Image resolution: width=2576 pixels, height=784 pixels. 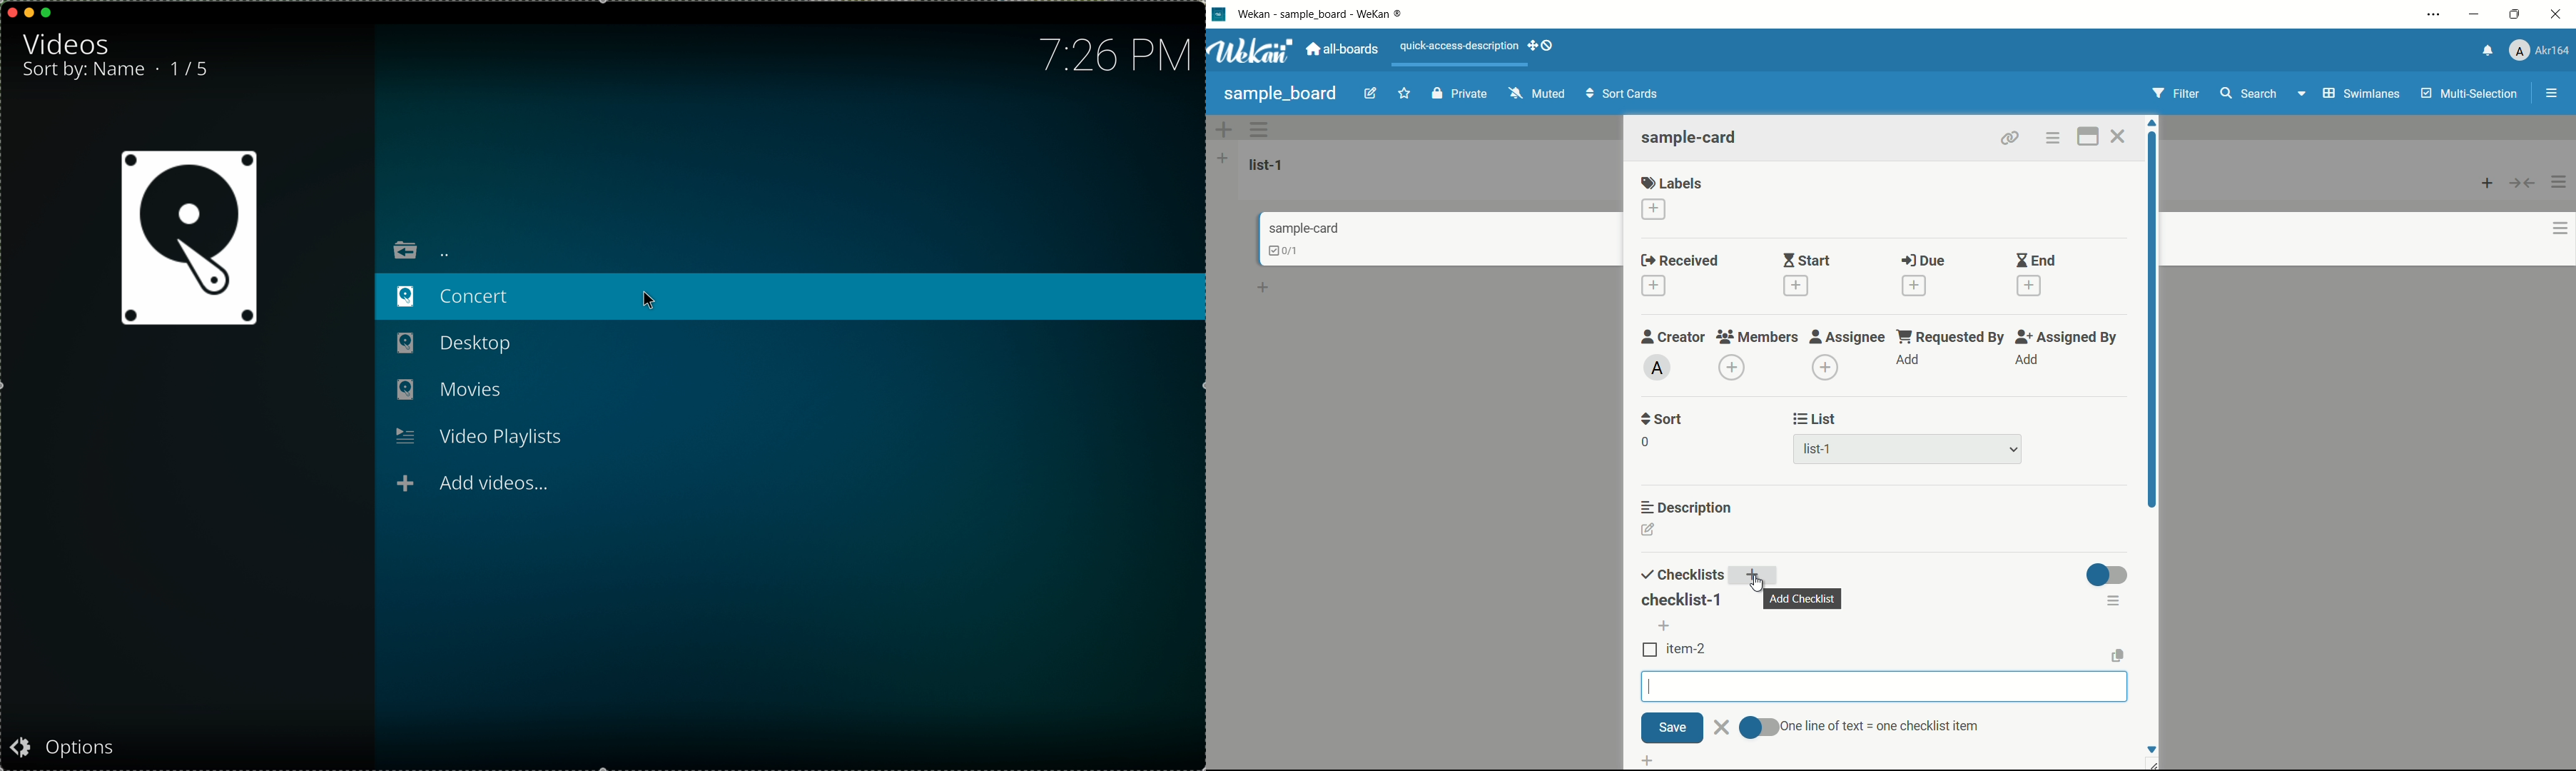 What do you see at coordinates (1909, 361) in the screenshot?
I see `add` at bounding box center [1909, 361].